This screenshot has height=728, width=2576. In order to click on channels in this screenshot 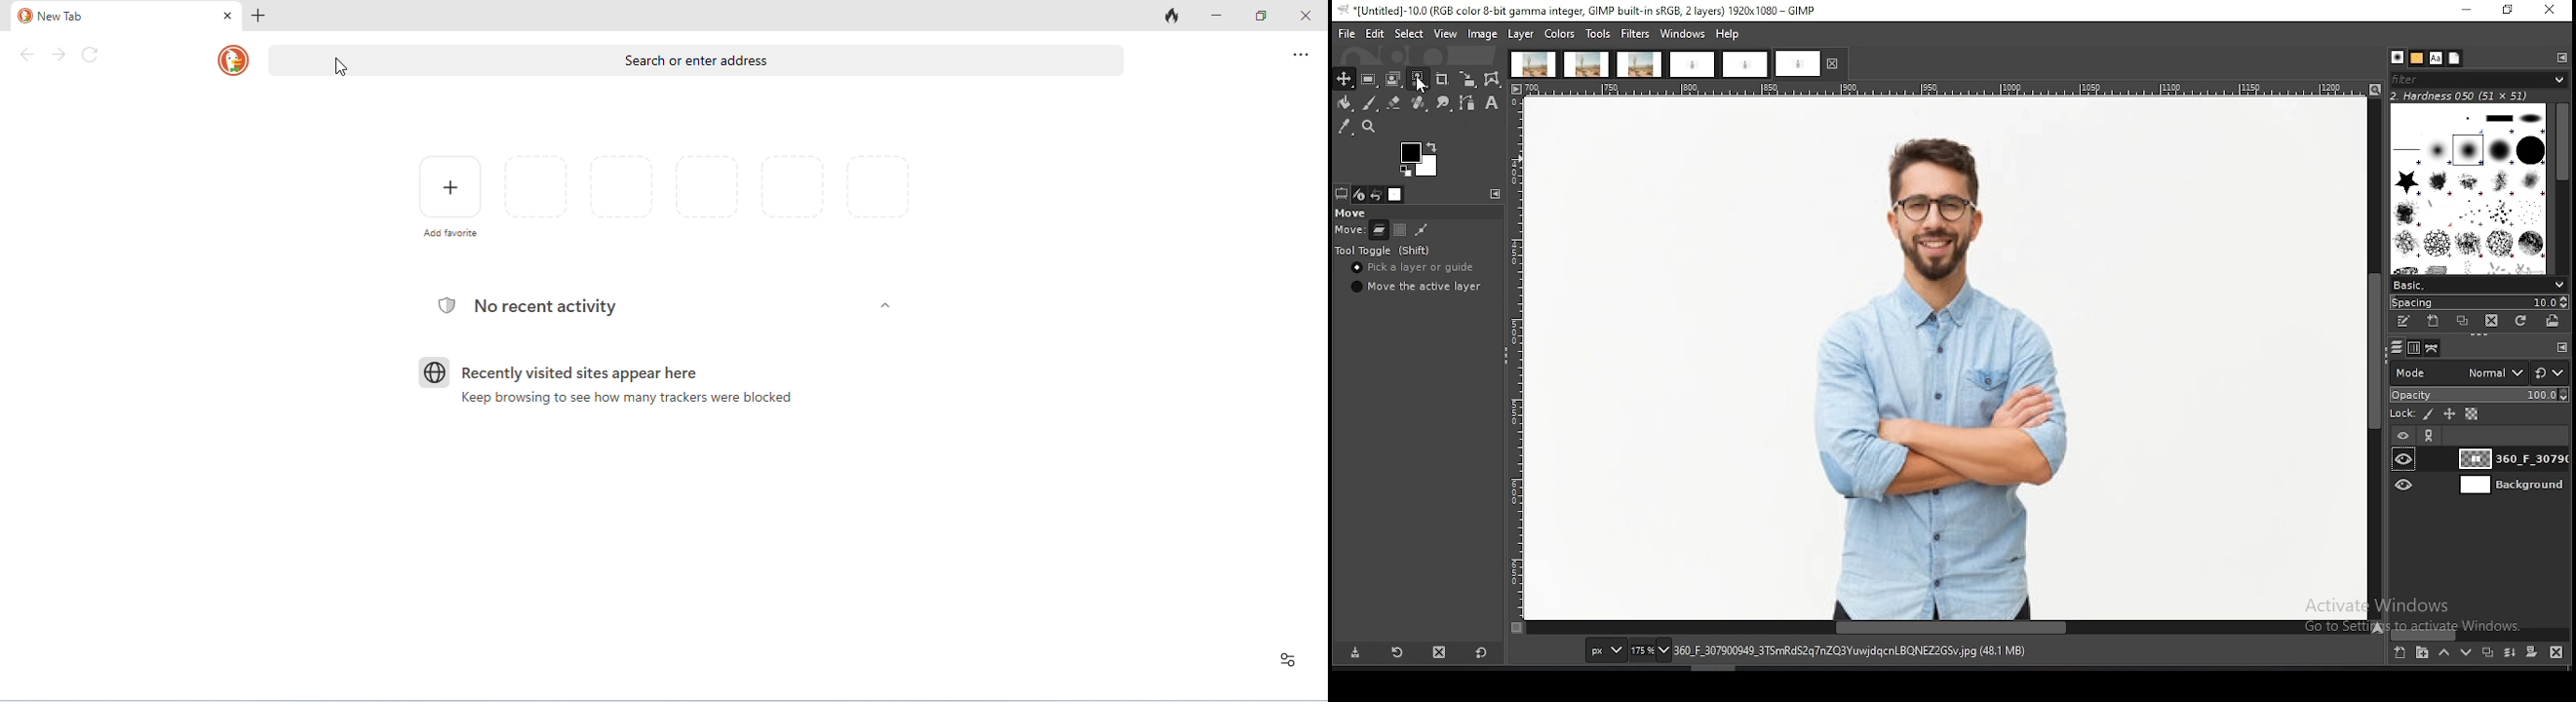, I will do `click(2416, 348)`.